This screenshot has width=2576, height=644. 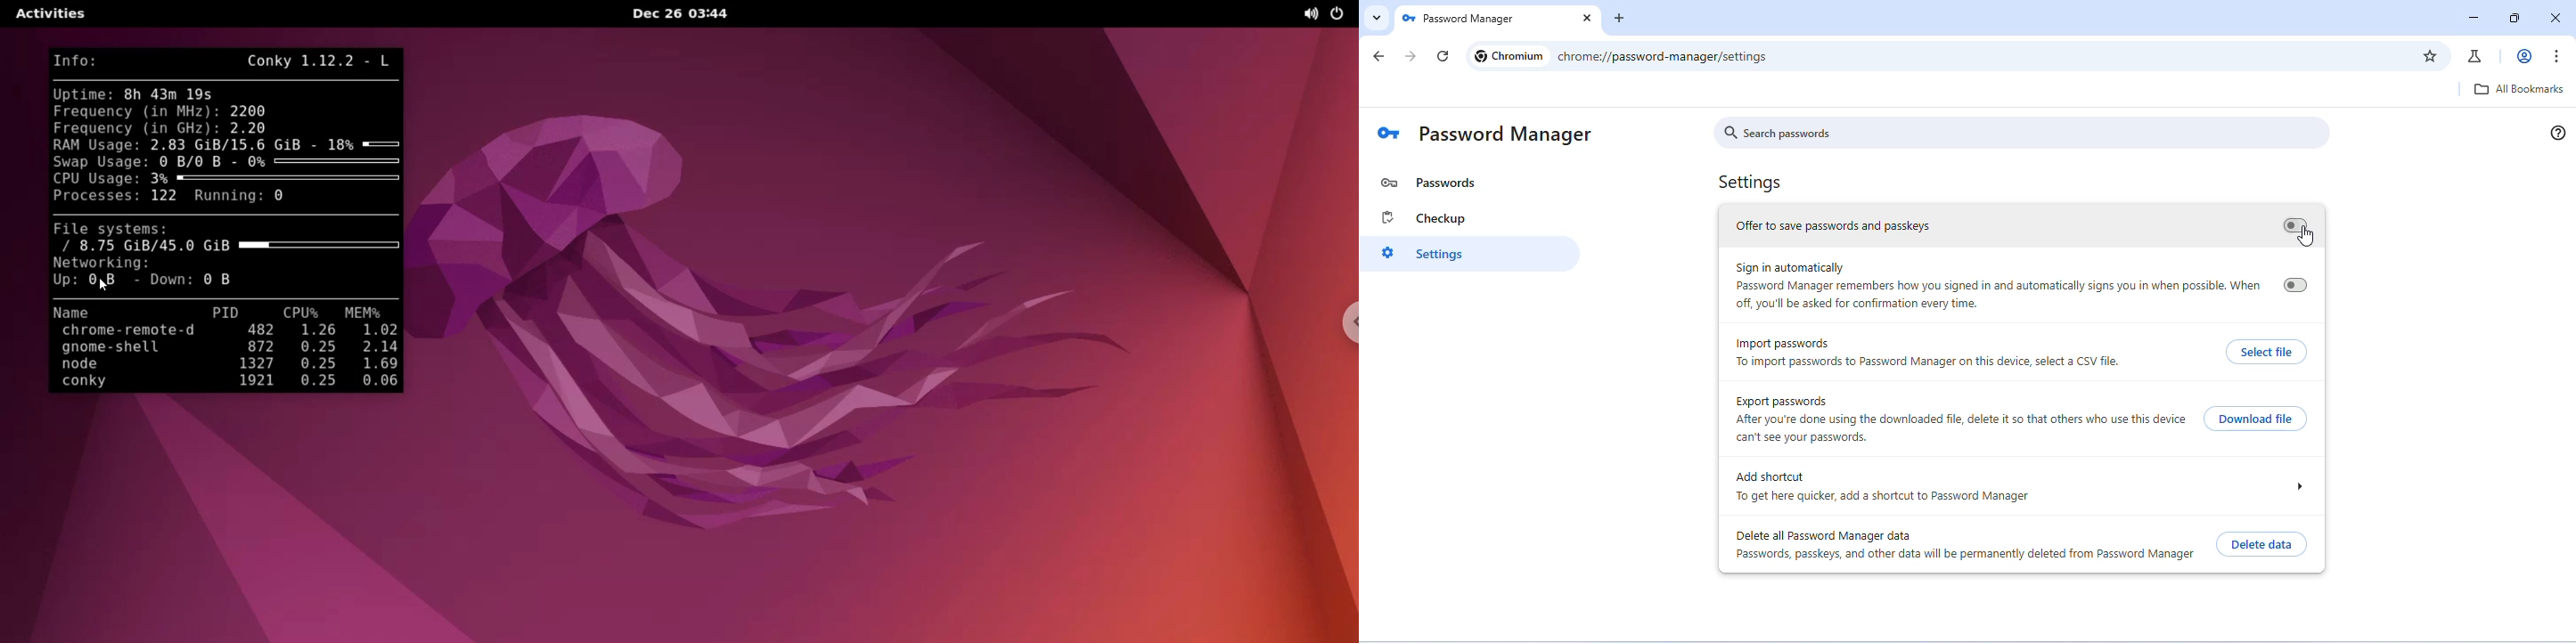 I want to click on add new tab, so click(x=1620, y=18).